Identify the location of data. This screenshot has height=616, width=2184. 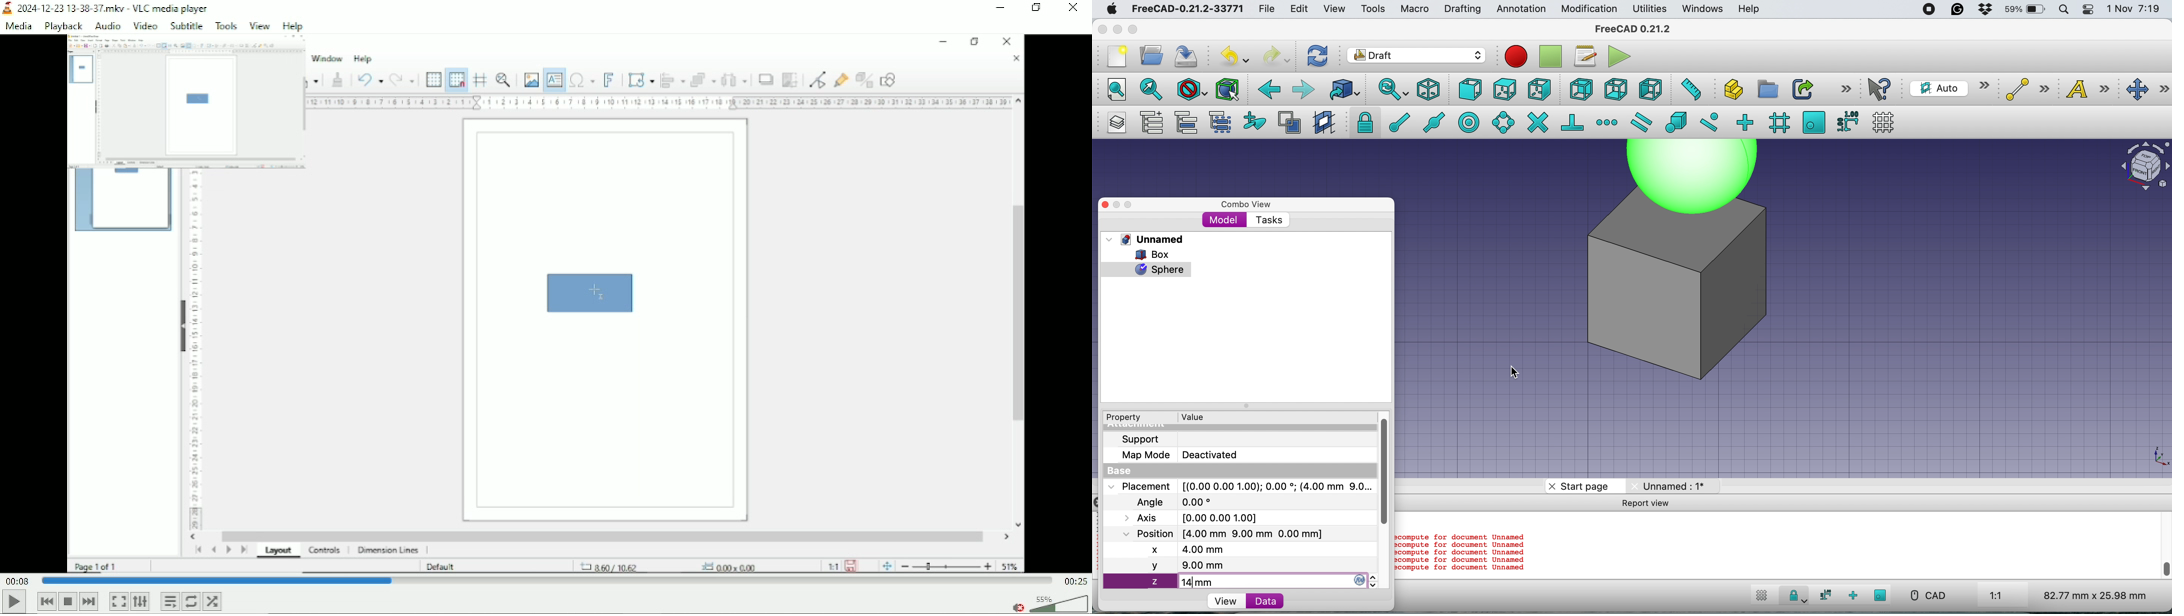
(1265, 600).